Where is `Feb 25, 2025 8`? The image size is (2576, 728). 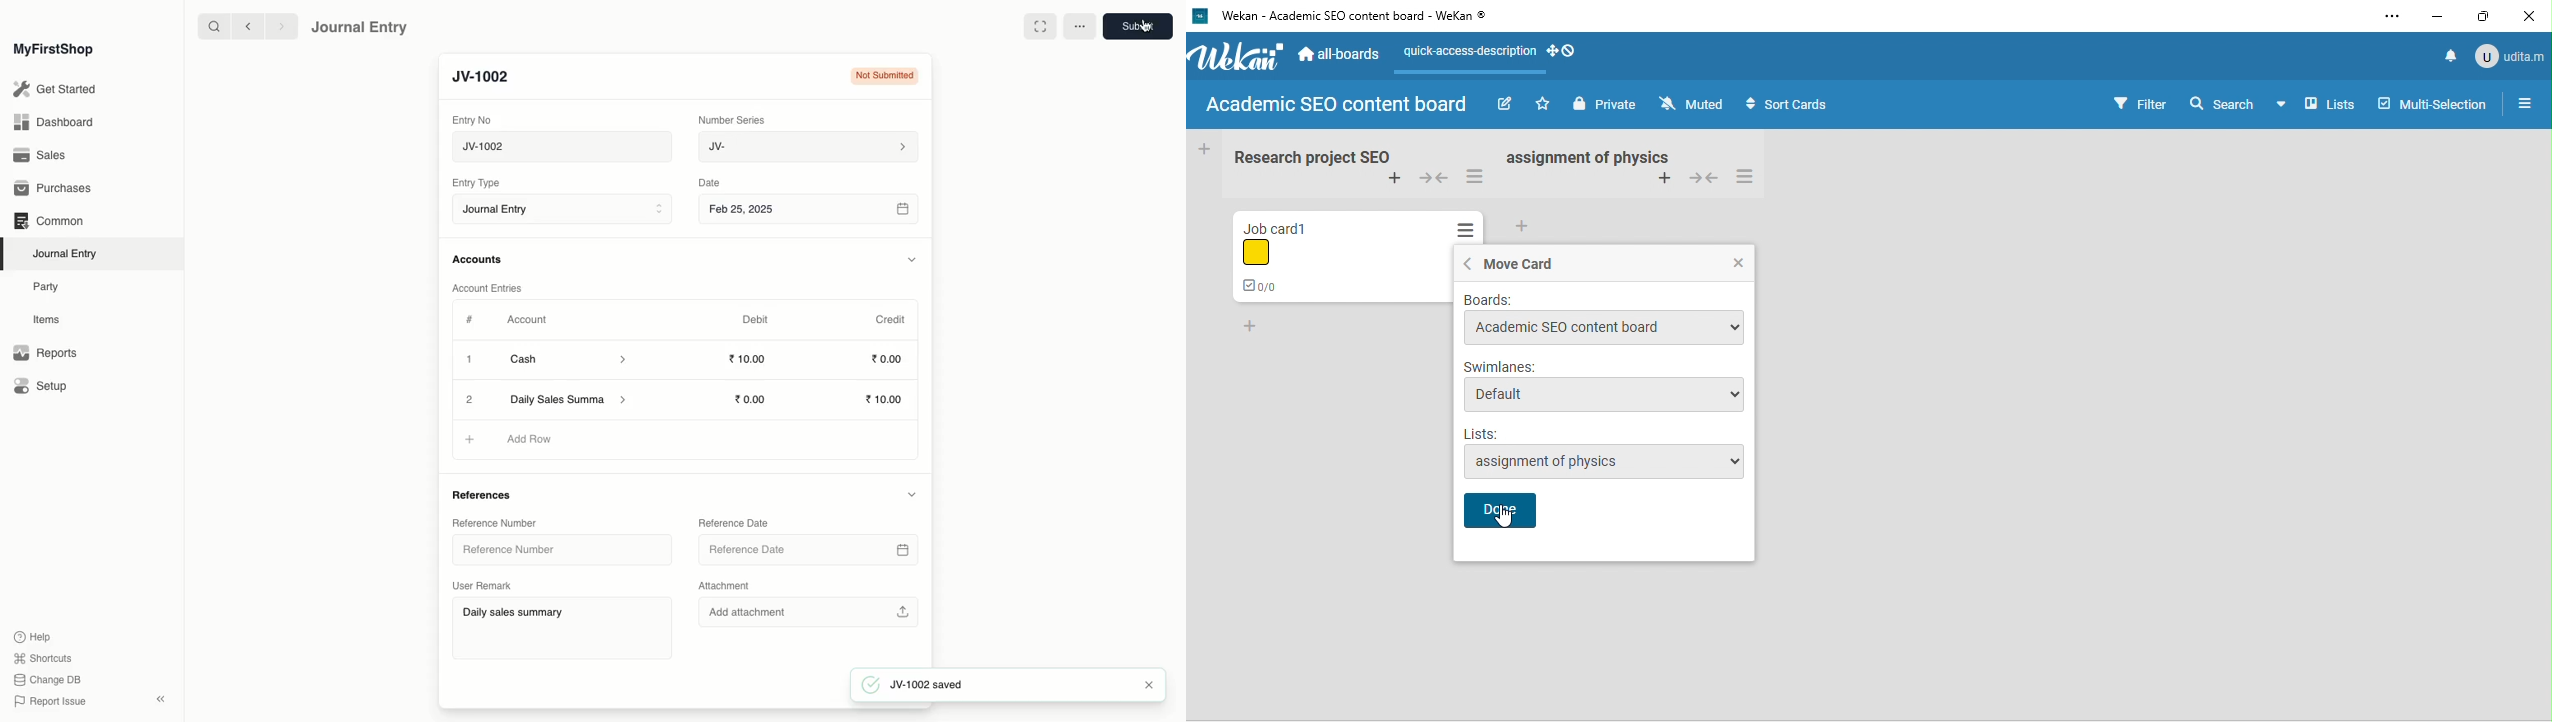
Feb 25, 2025 8 is located at coordinates (810, 209).